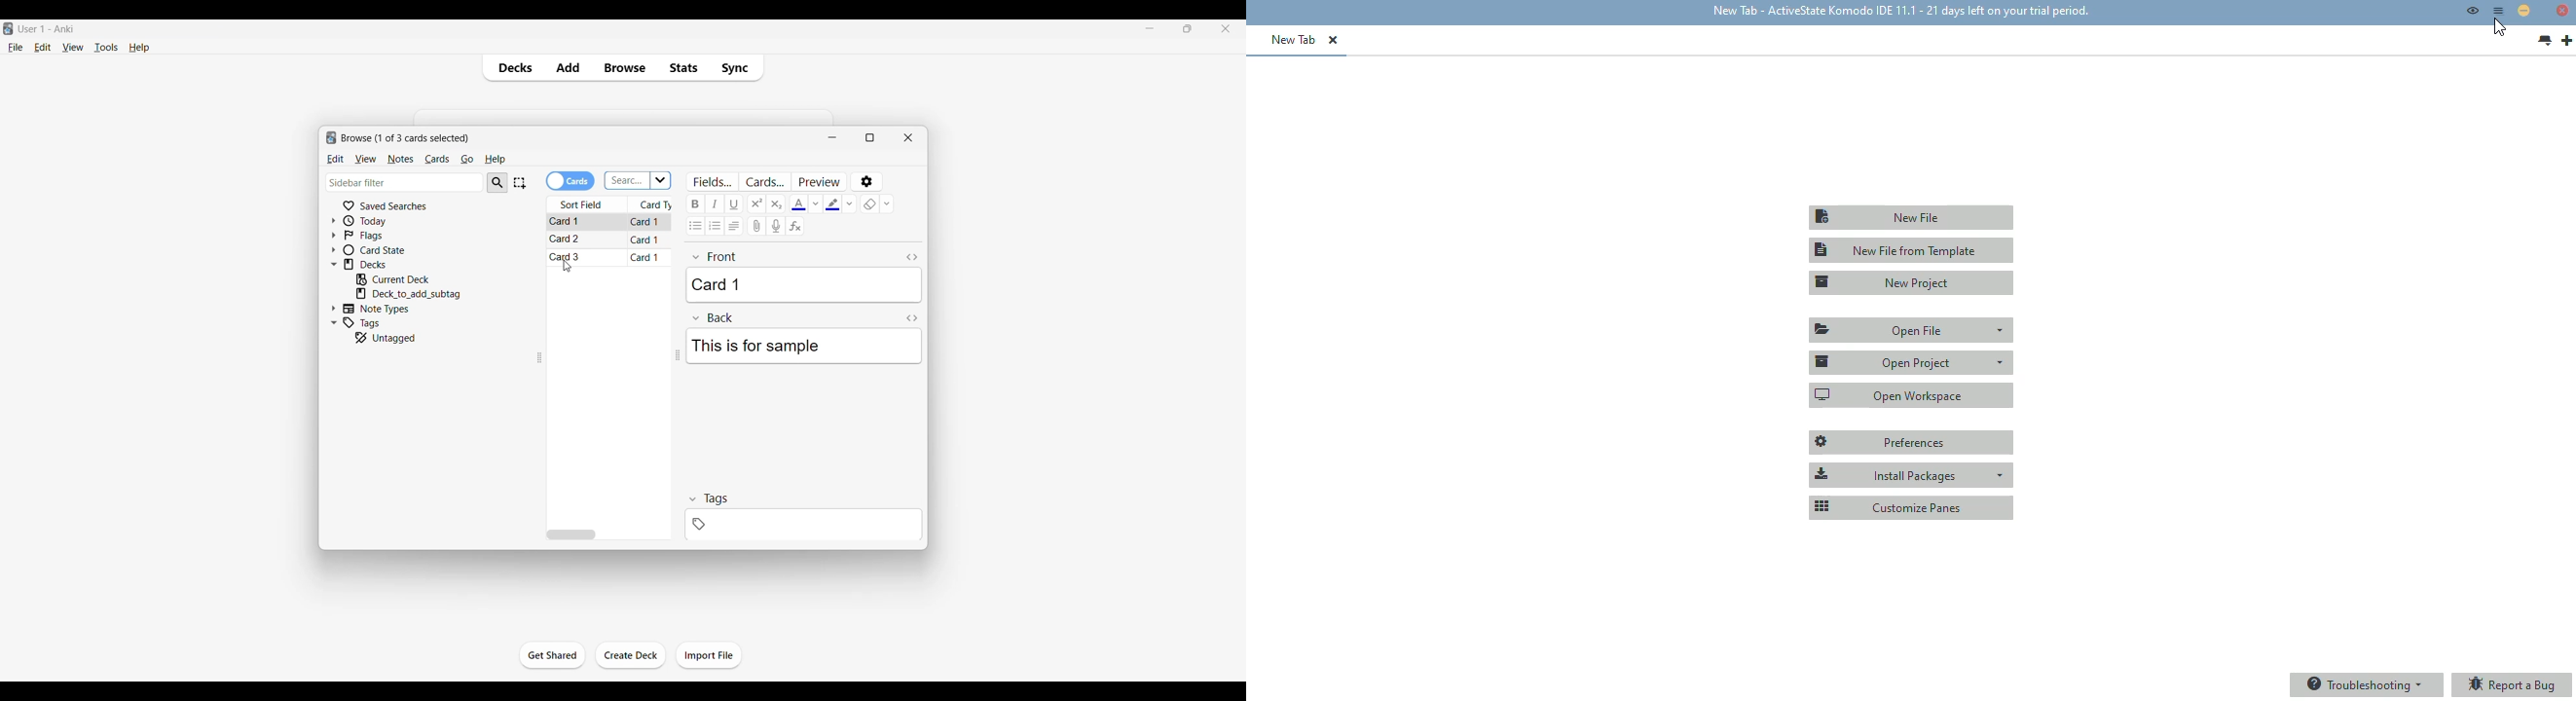 The width and height of the screenshot is (2576, 728). Describe the element at coordinates (912, 318) in the screenshot. I see `Toggle HTML editor` at that location.